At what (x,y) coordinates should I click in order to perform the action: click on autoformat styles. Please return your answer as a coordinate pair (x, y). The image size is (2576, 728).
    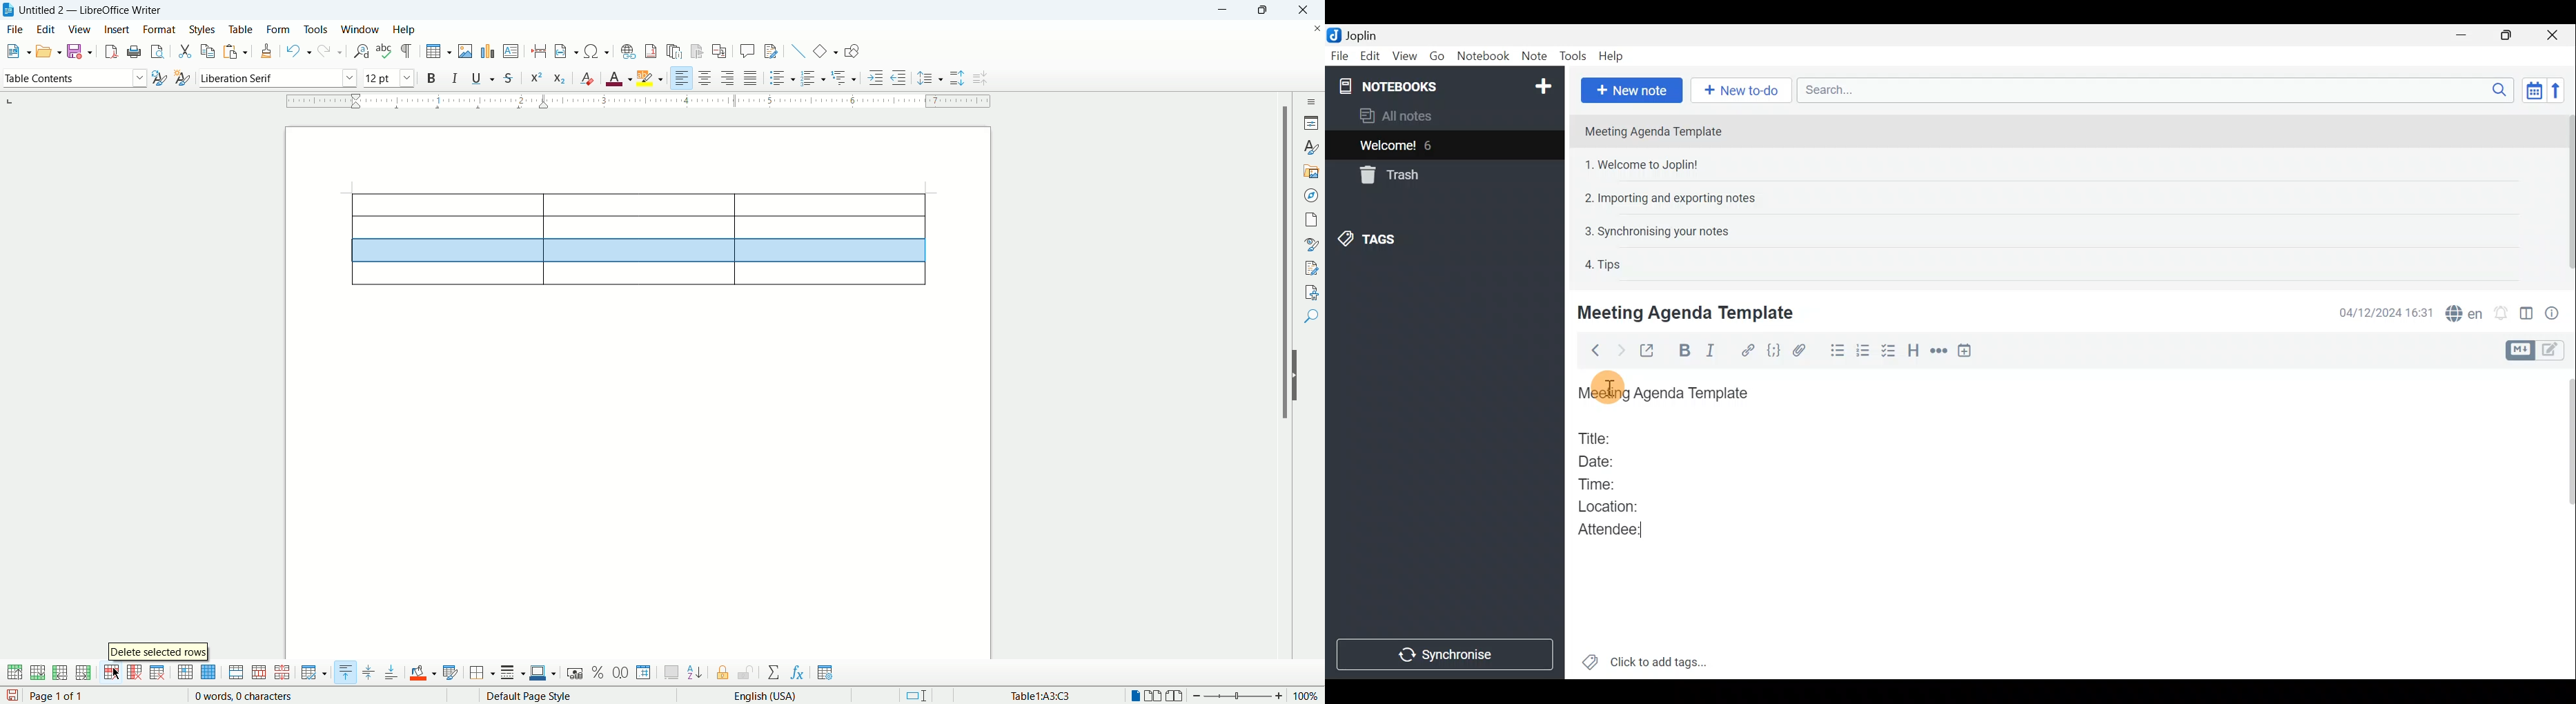
    Looking at the image, I should click on (449, 674).